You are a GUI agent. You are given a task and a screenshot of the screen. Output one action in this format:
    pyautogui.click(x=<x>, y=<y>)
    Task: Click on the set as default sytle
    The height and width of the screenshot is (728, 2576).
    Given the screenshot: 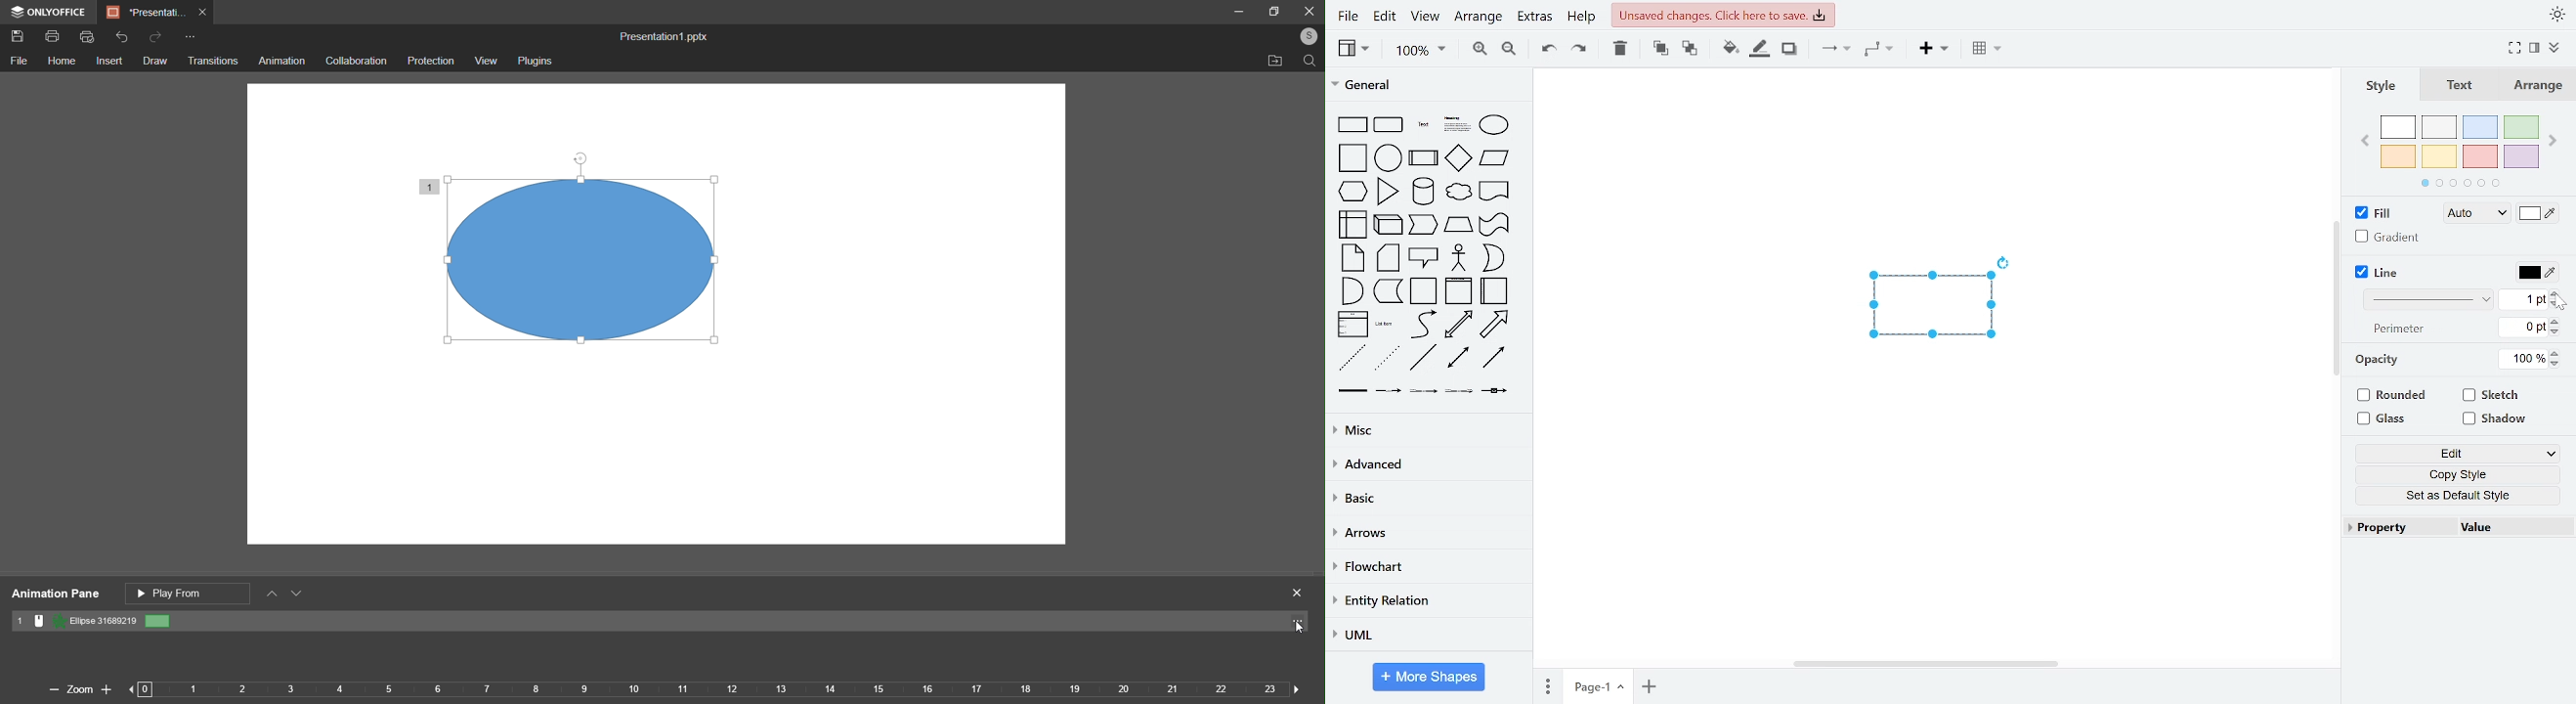 What is the action you would take?
    pyautogui.click(x=2453, y=496)
    